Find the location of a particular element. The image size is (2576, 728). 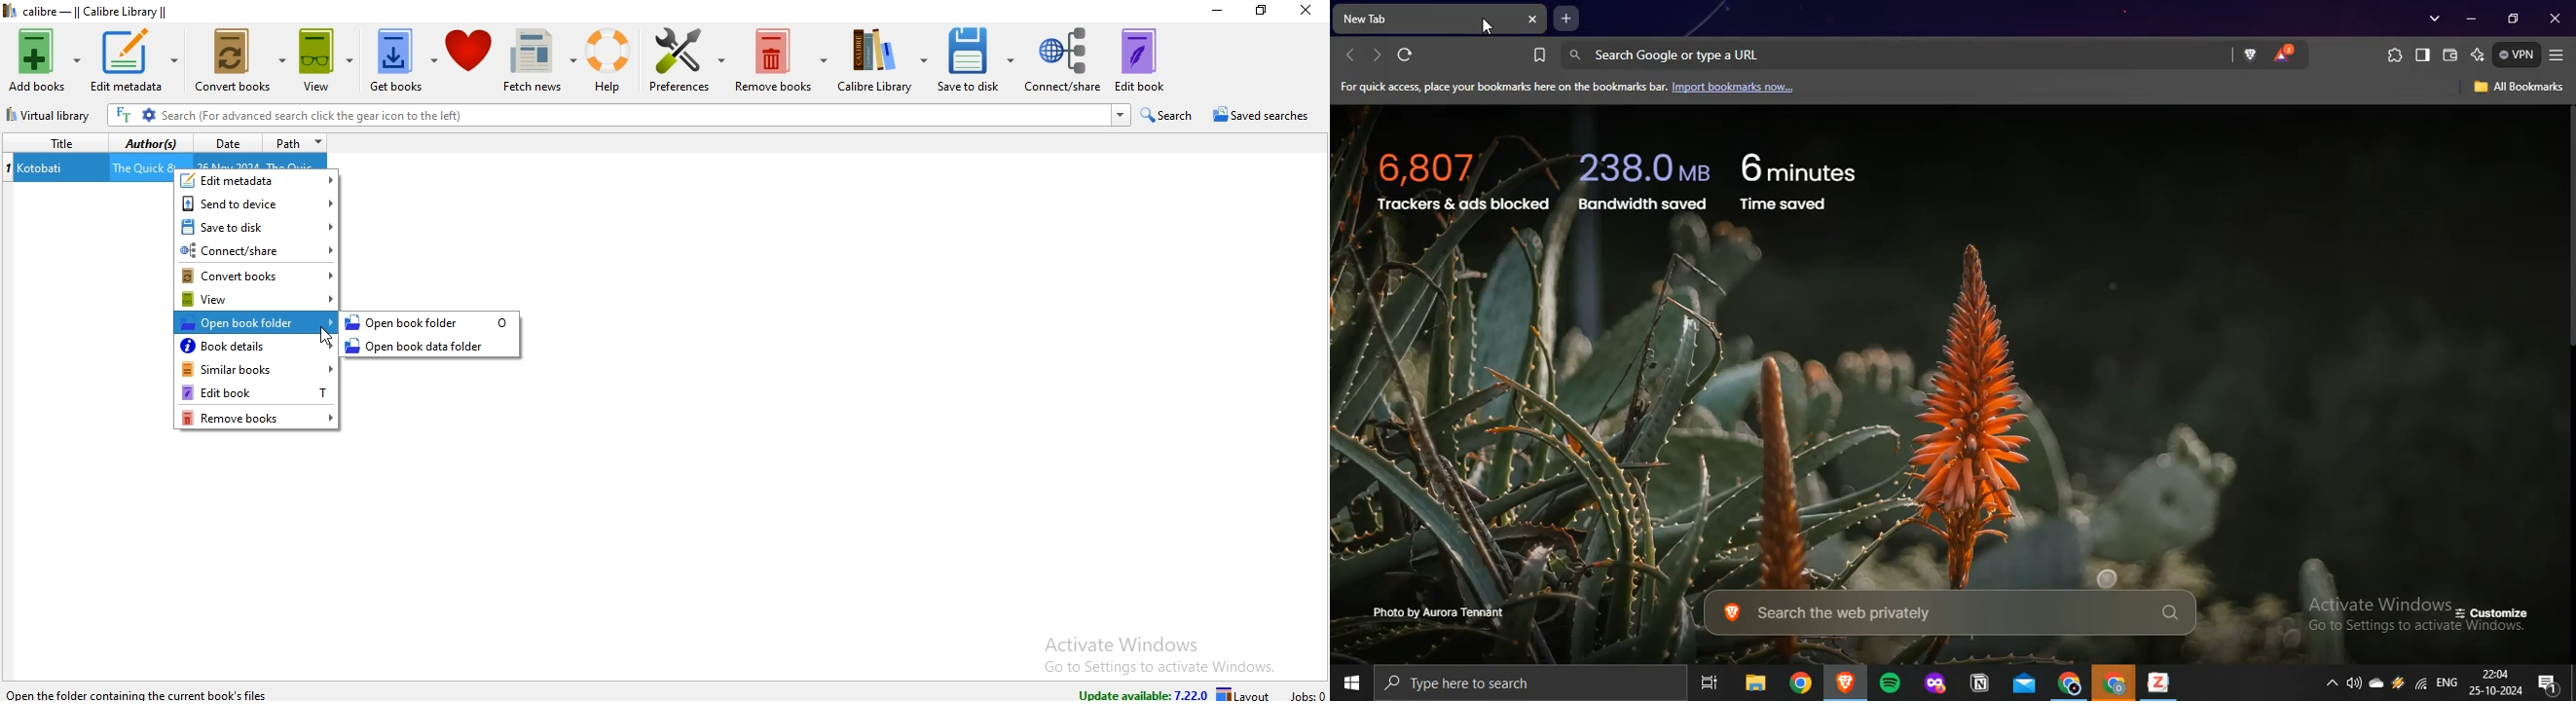

open book folder is located at coordinates (255, 321).